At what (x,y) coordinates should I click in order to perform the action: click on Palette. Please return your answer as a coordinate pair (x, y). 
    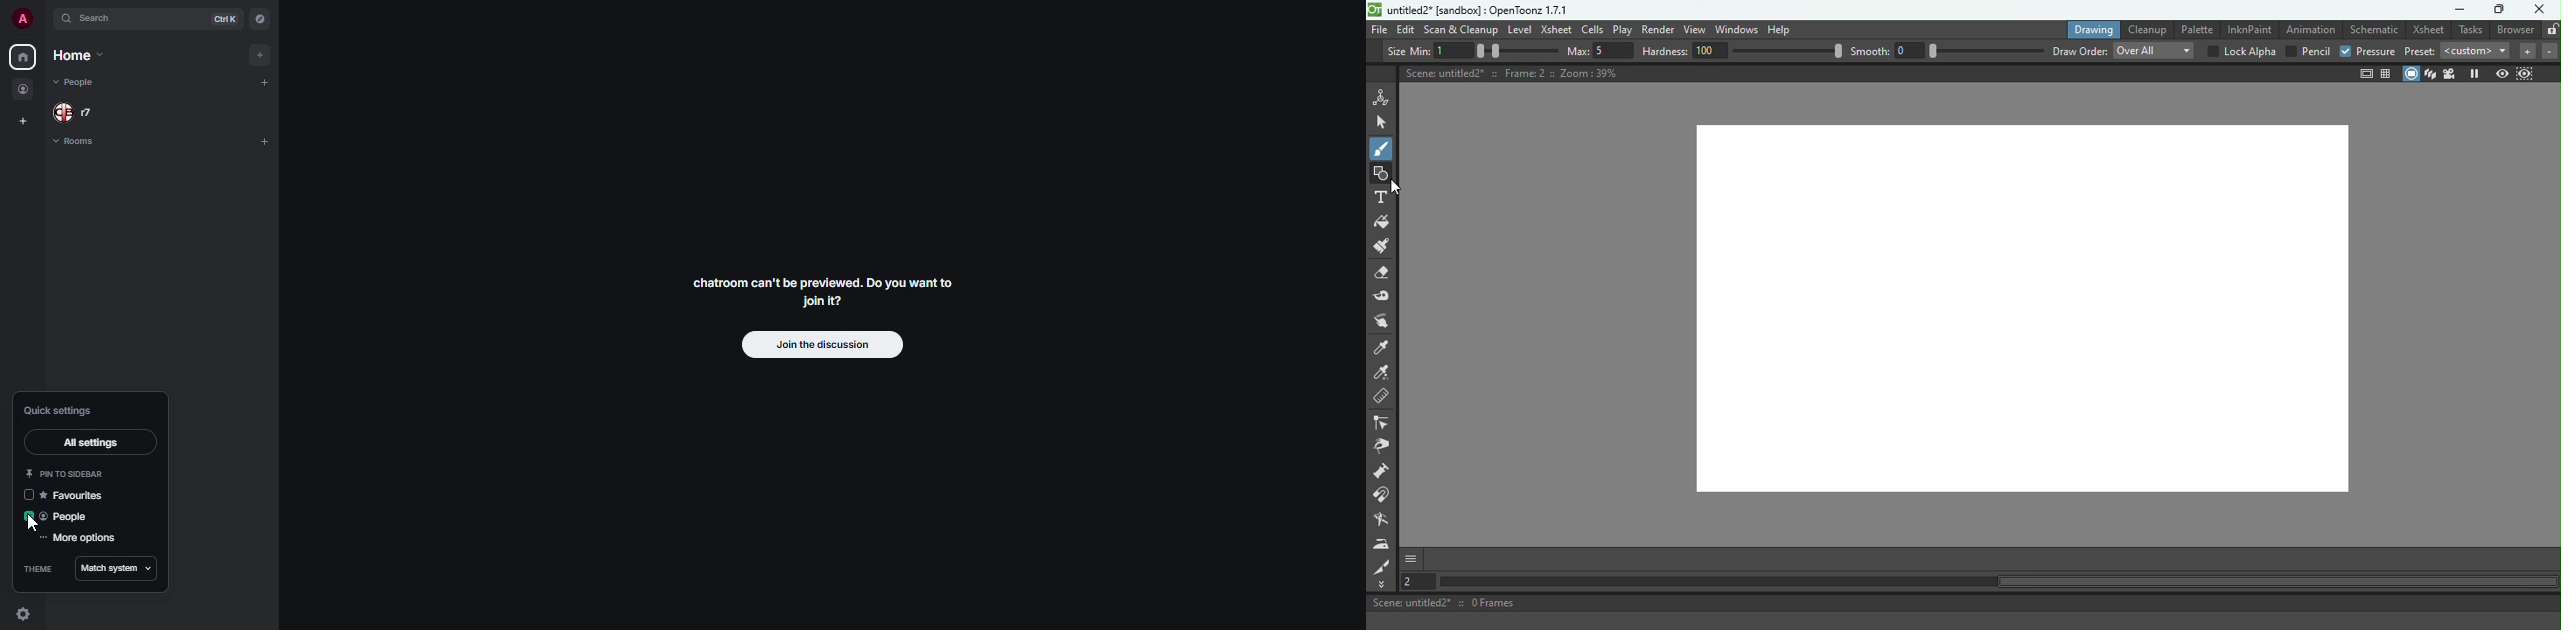
    Looking at the image, I should click on (2194, 30).